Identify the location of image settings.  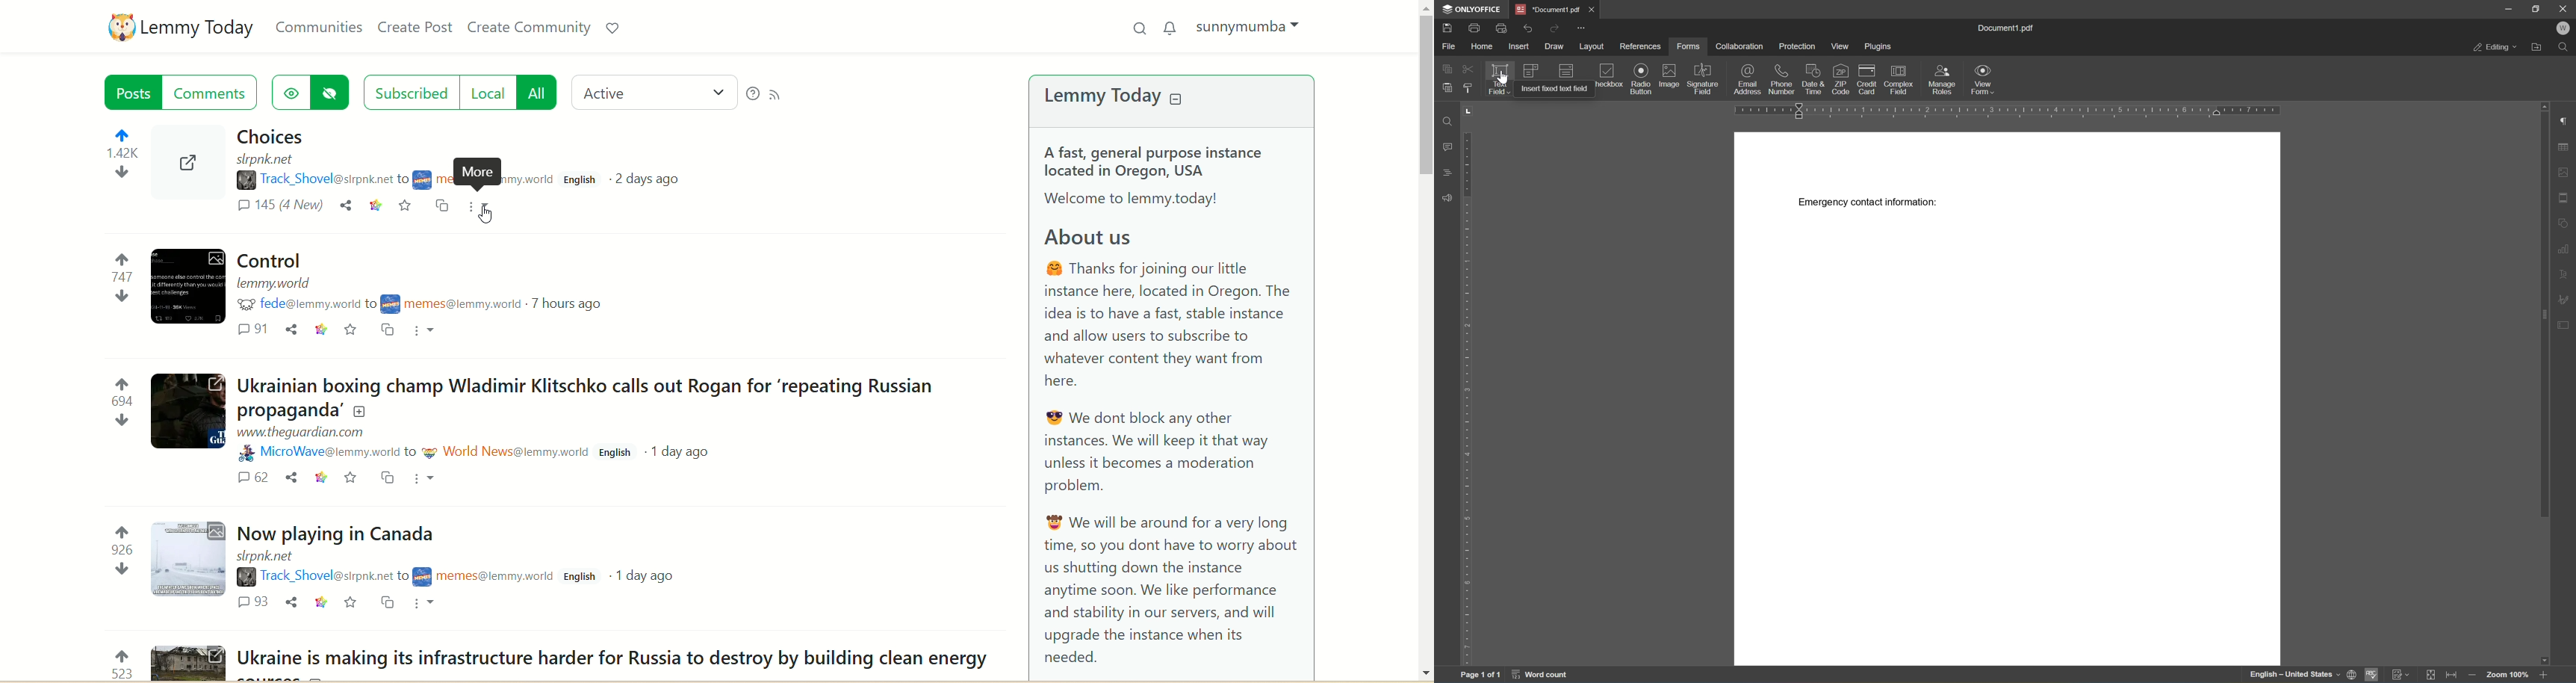
(2566, 169).